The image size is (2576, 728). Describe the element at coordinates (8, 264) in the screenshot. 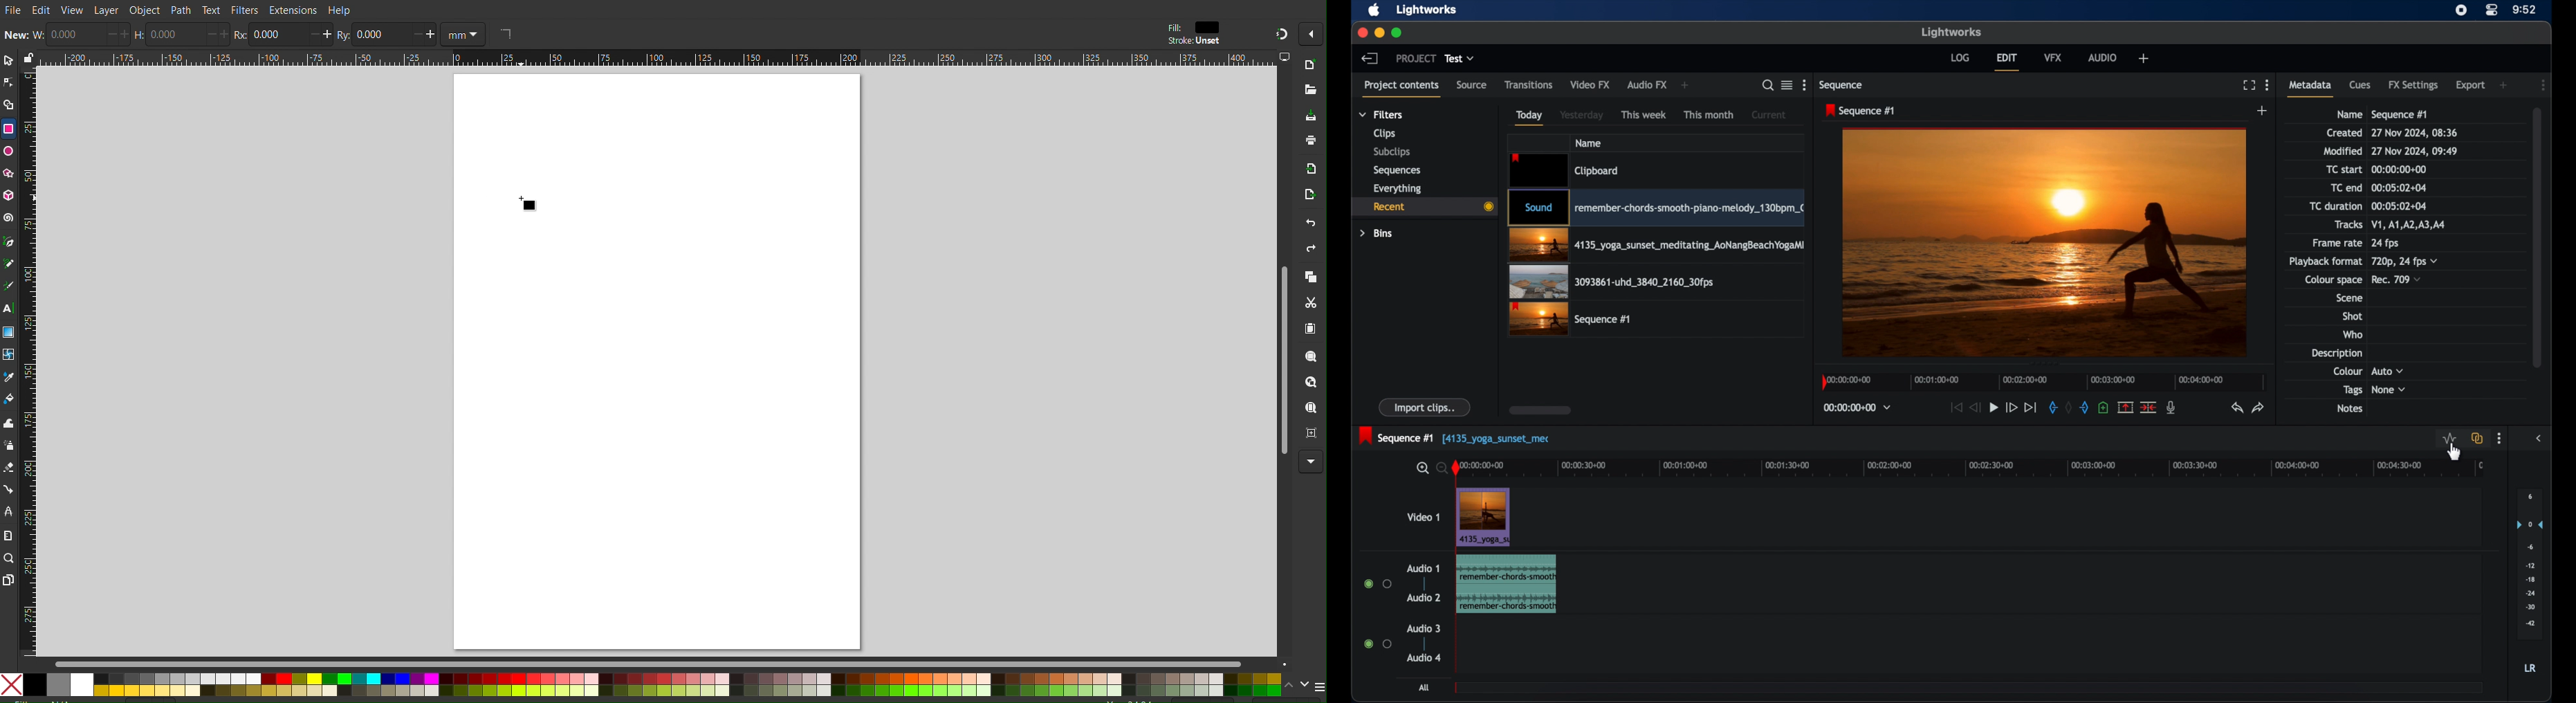

I see `Pencil Tool` at that location.